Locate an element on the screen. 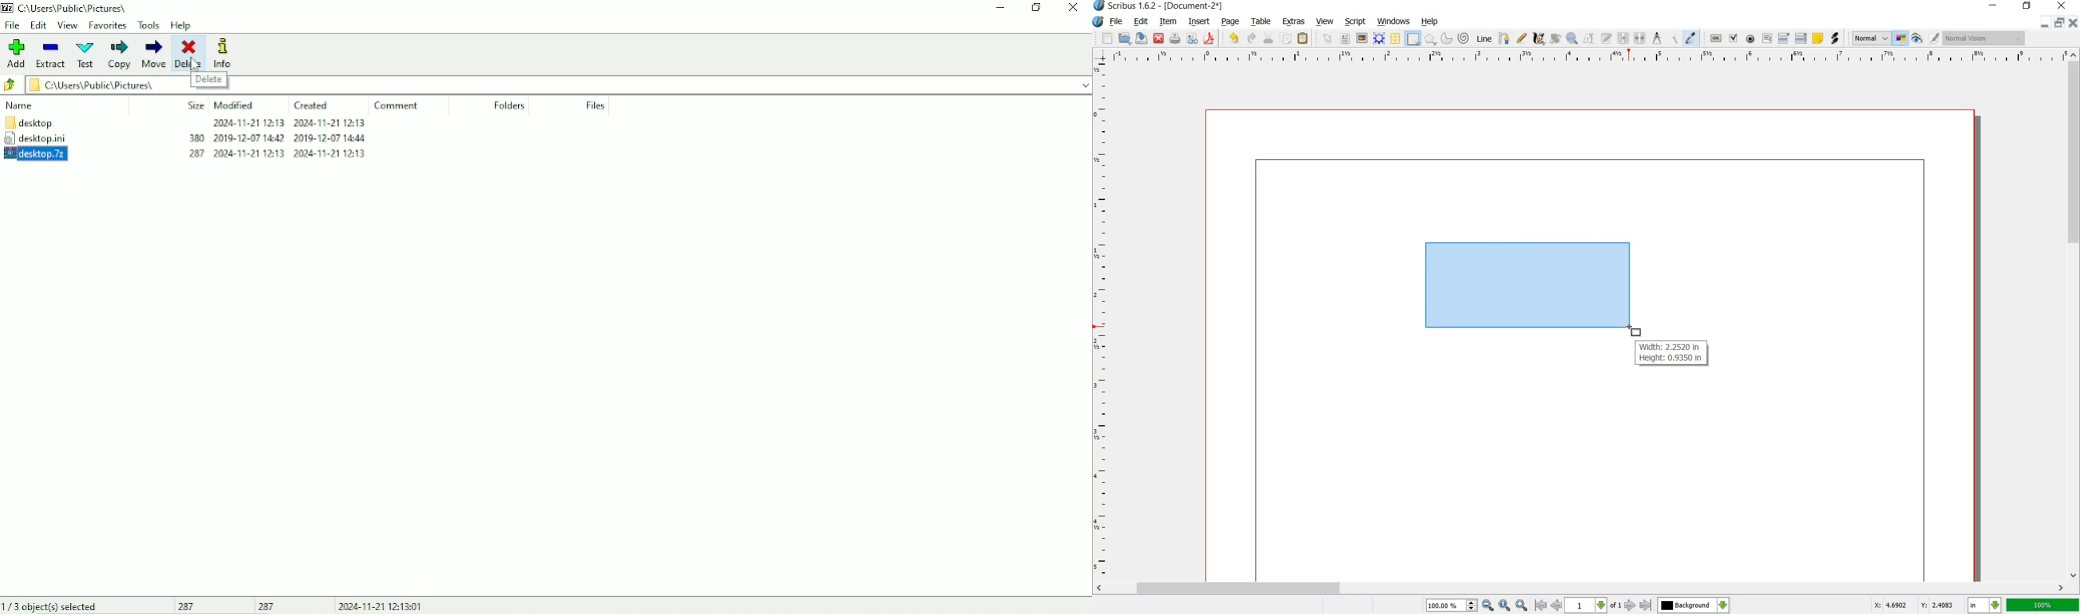 Image resolution: width=2100 pixels, height=616 pixels. Favorites is located at coordinates (107, 26).